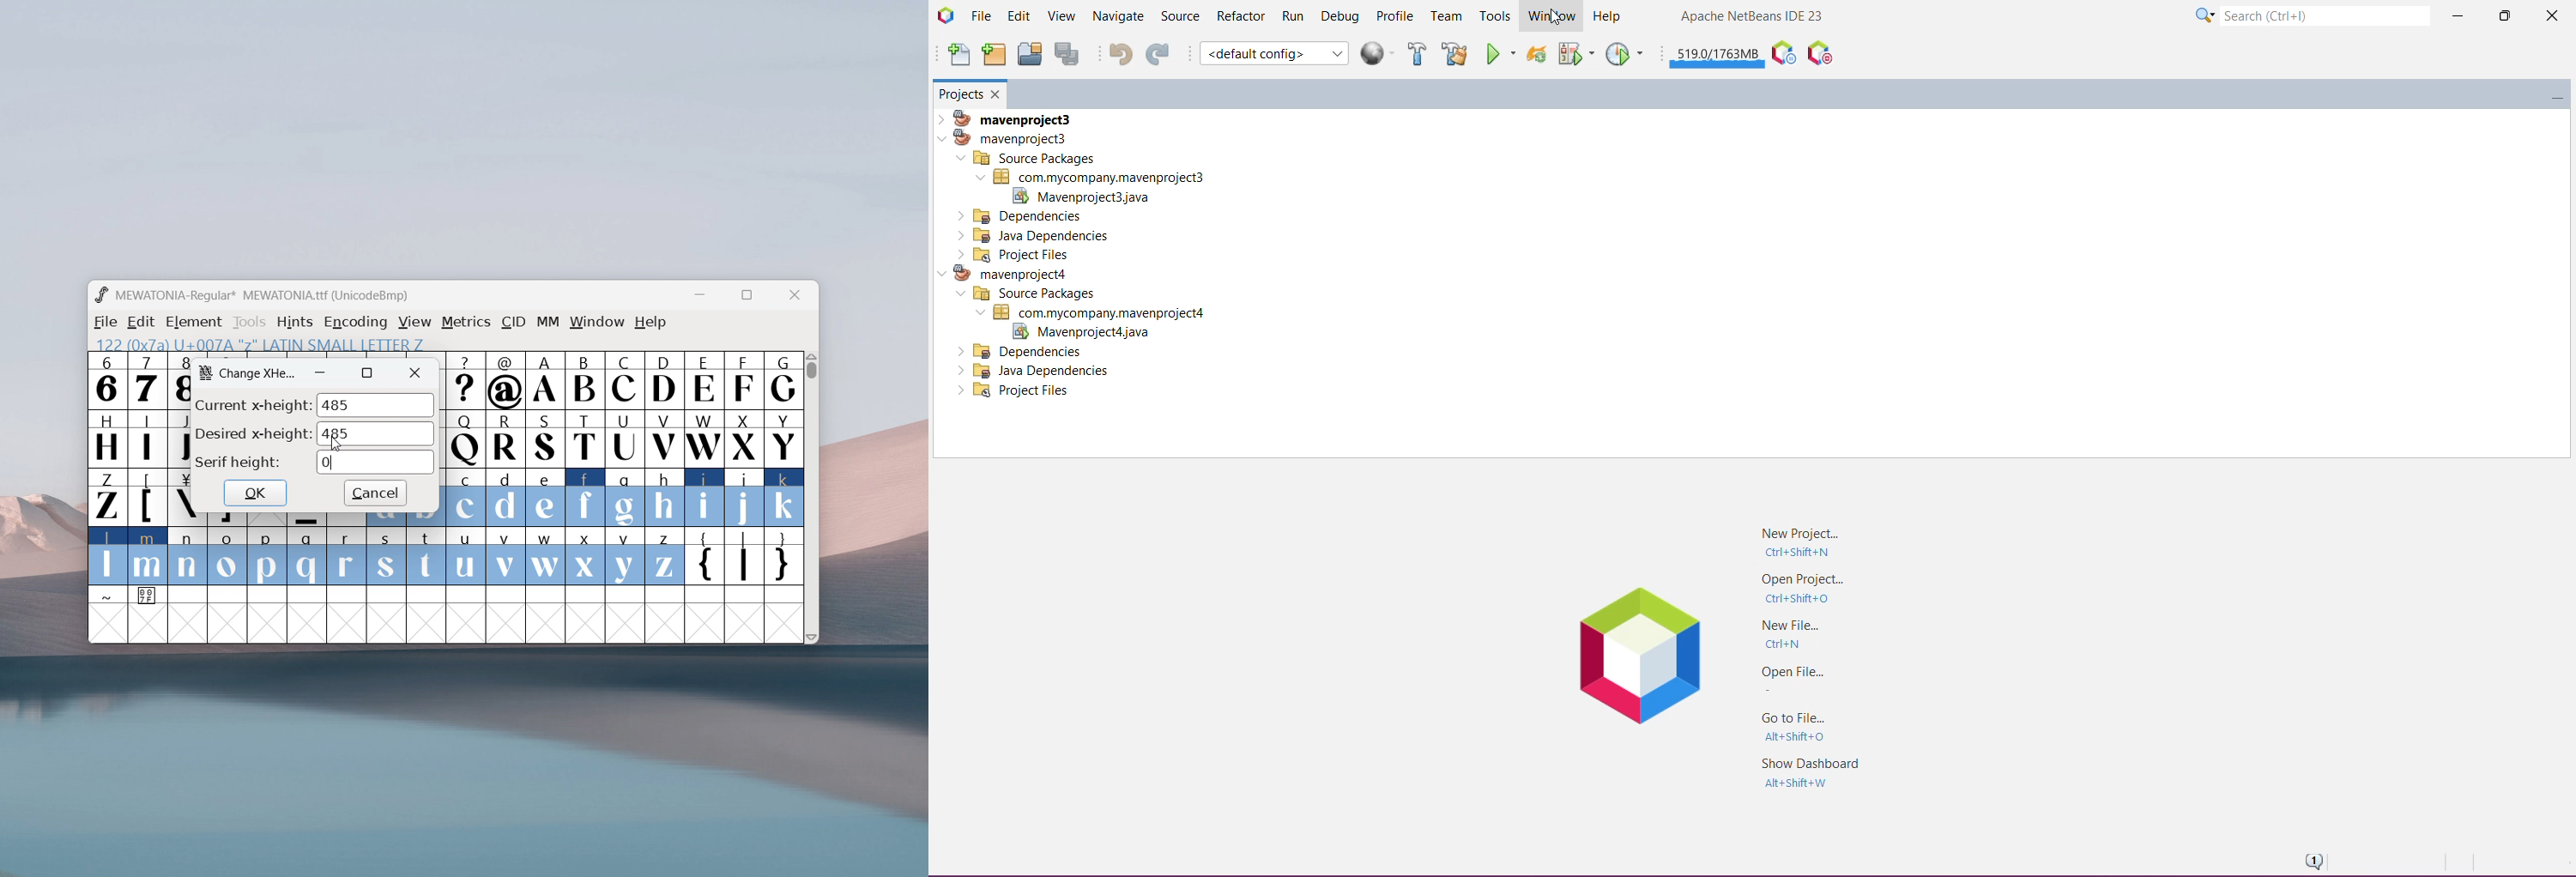 This screenshot has width=2576, height=896. Describe the element at coordinates (2457, 17) in the screenshot. I see `Minimize` at that location.